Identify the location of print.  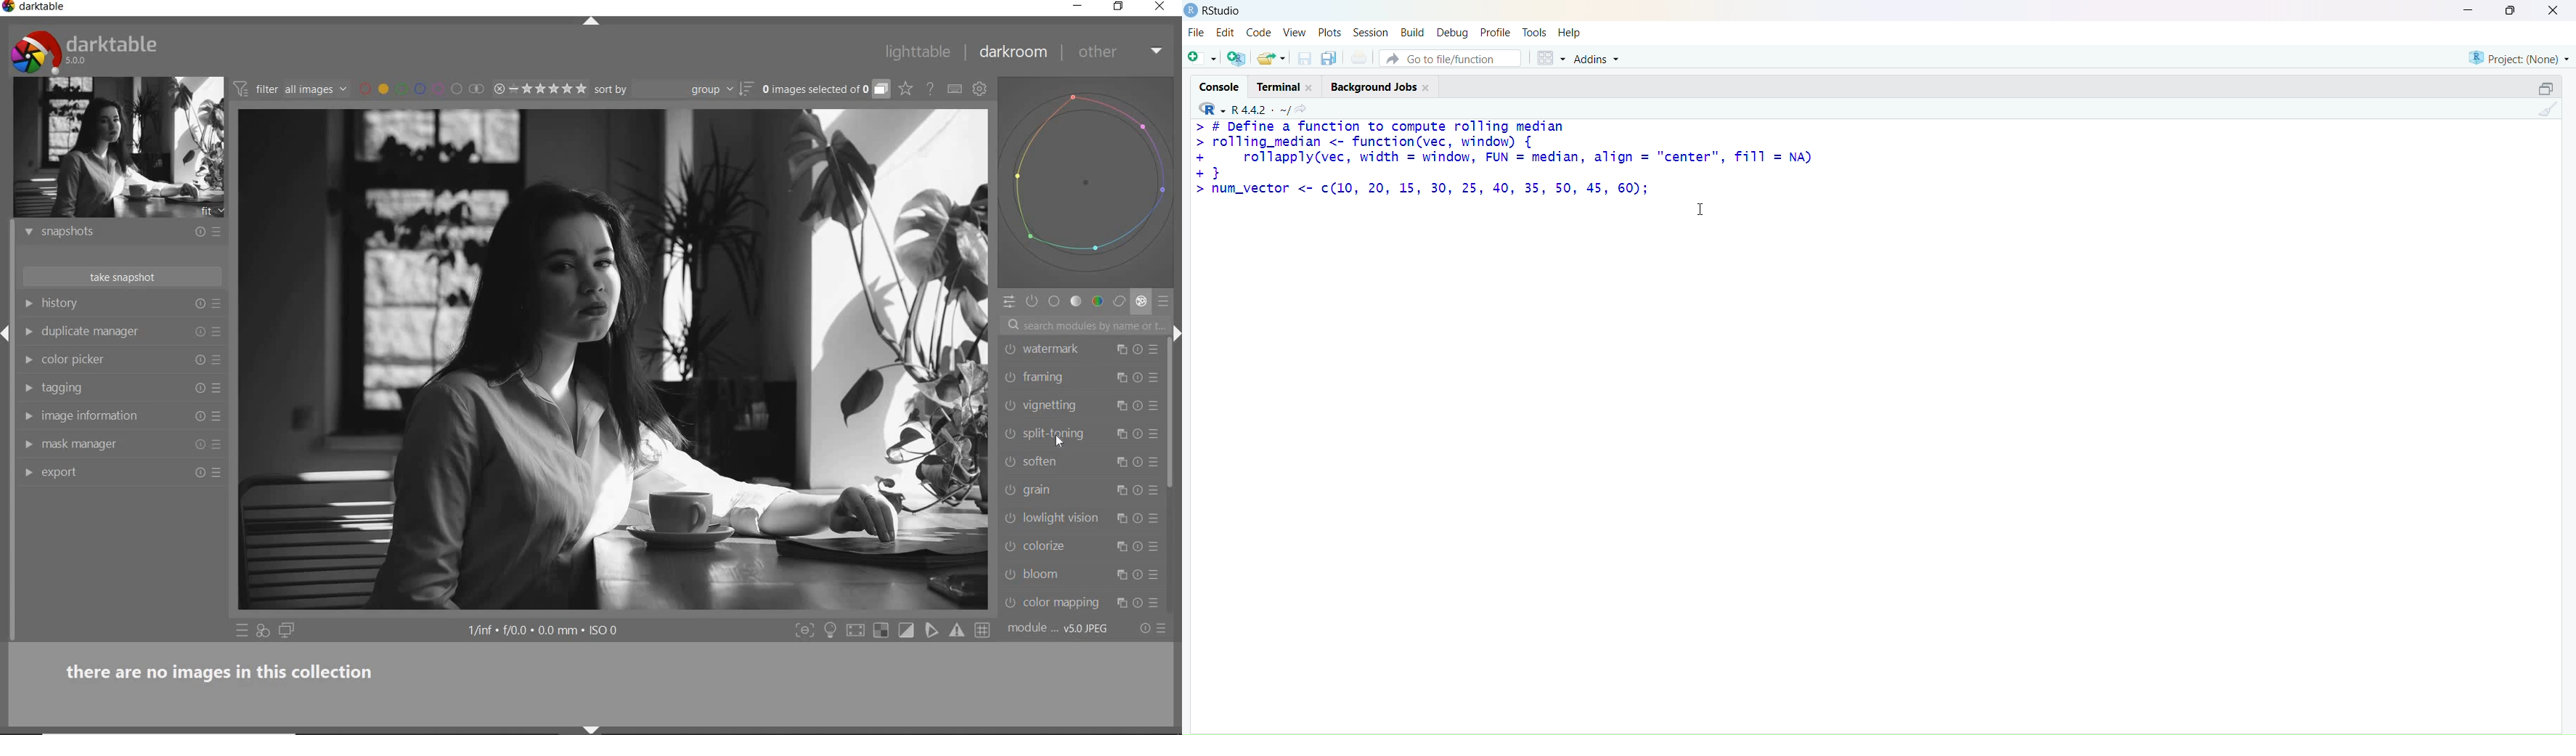
(1359, 57).